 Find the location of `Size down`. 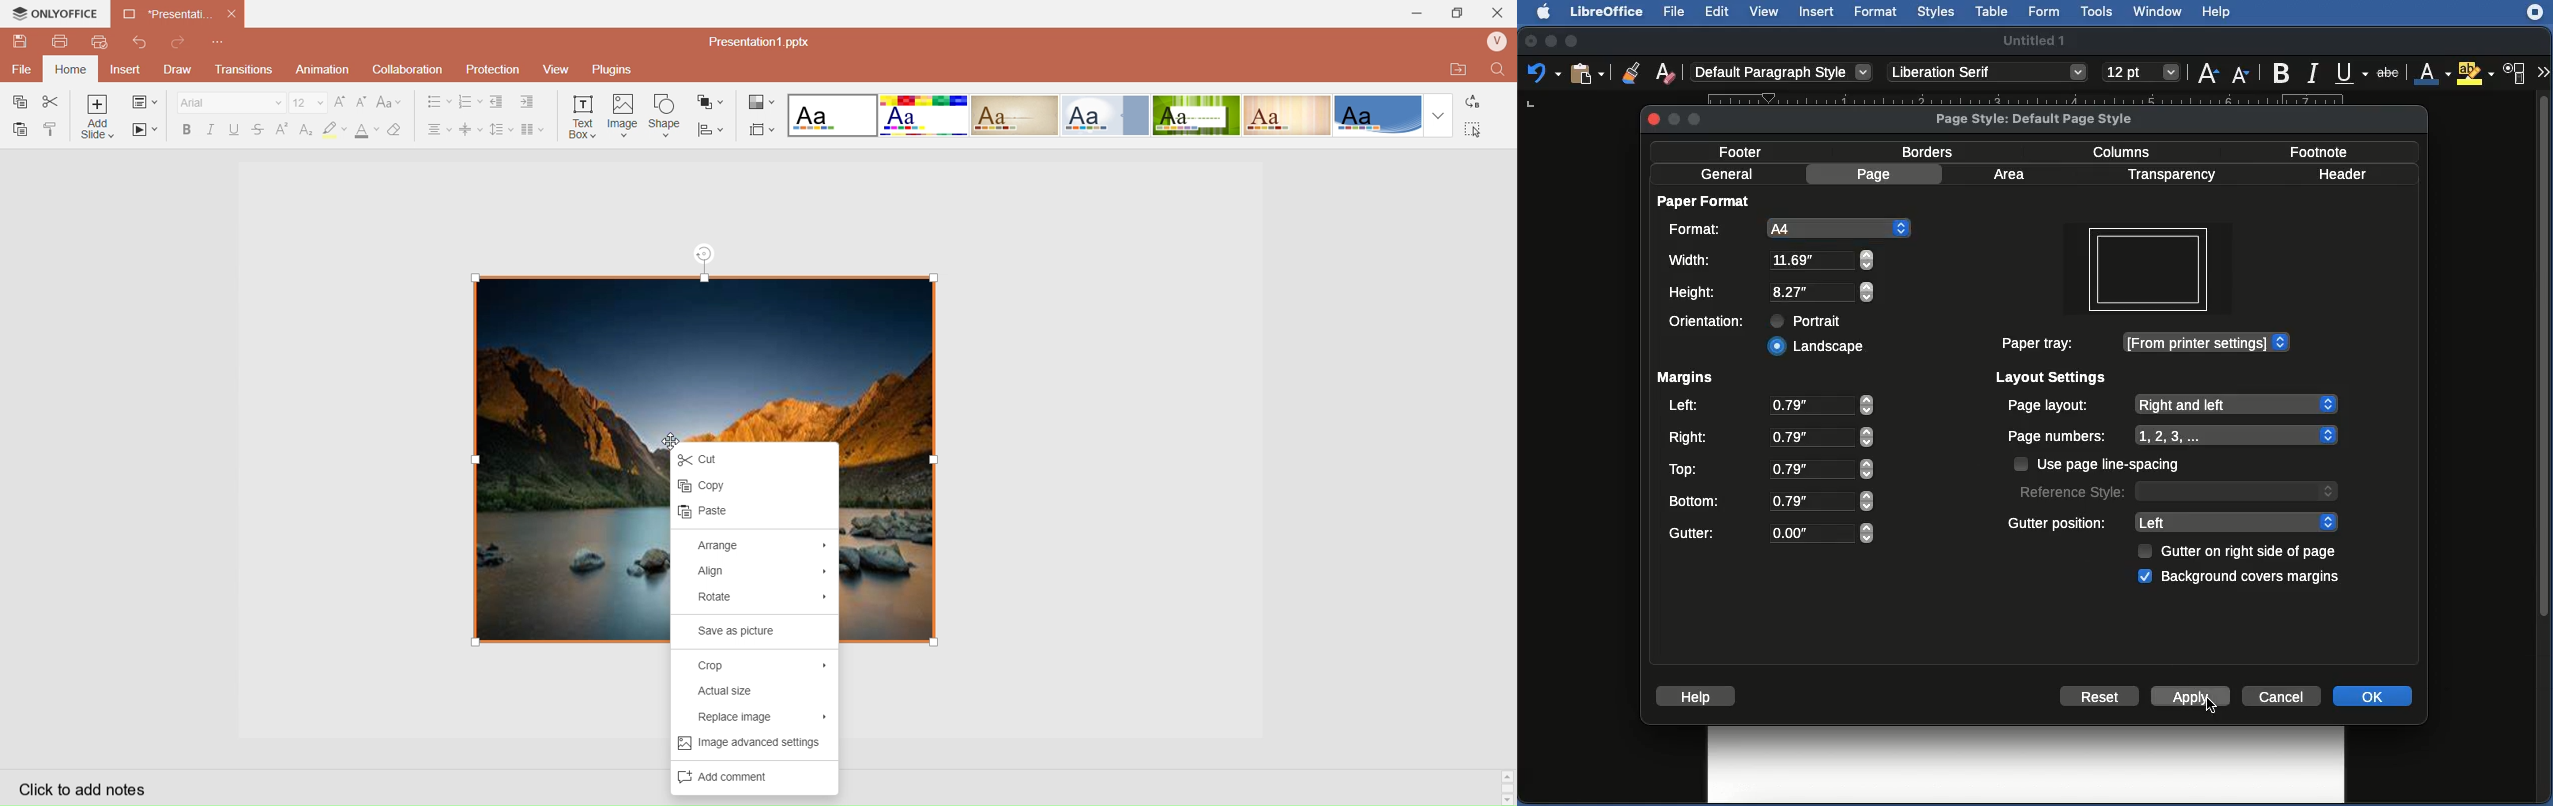

Size down is located at coordinates (2242, 73).